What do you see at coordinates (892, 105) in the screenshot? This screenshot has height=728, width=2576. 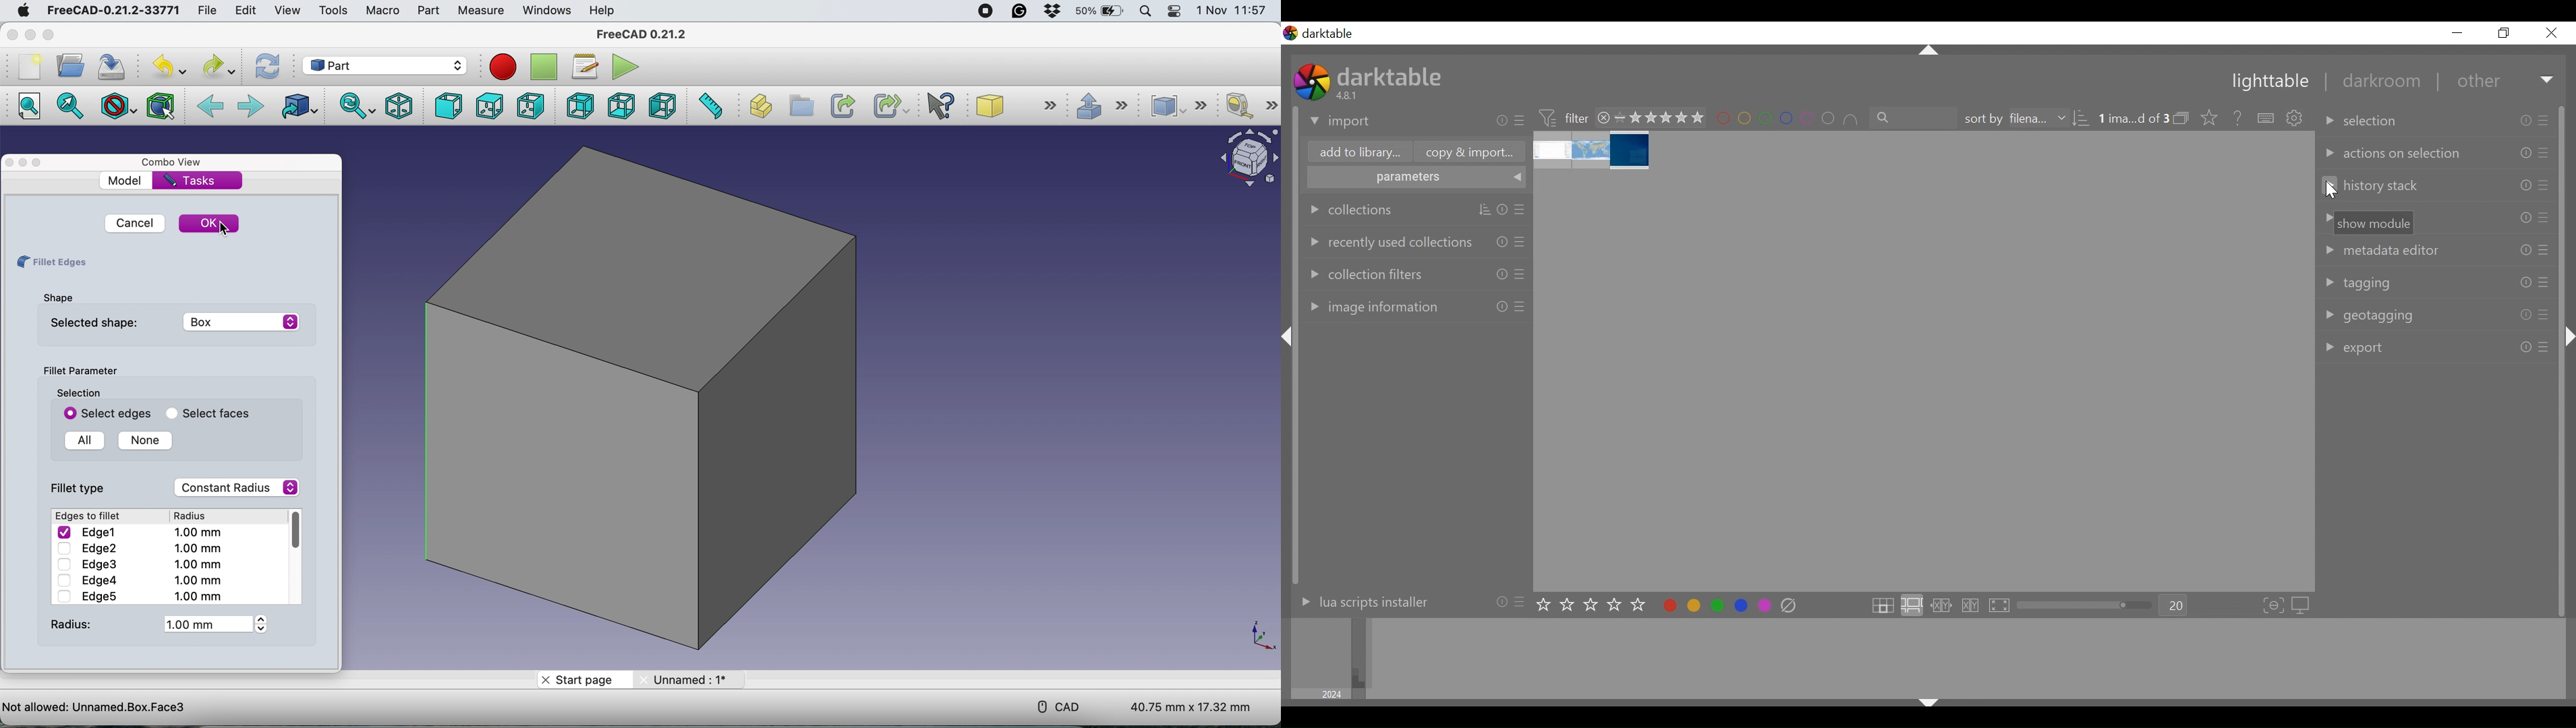 I see `make sub link` at bounding box center [892, 105].